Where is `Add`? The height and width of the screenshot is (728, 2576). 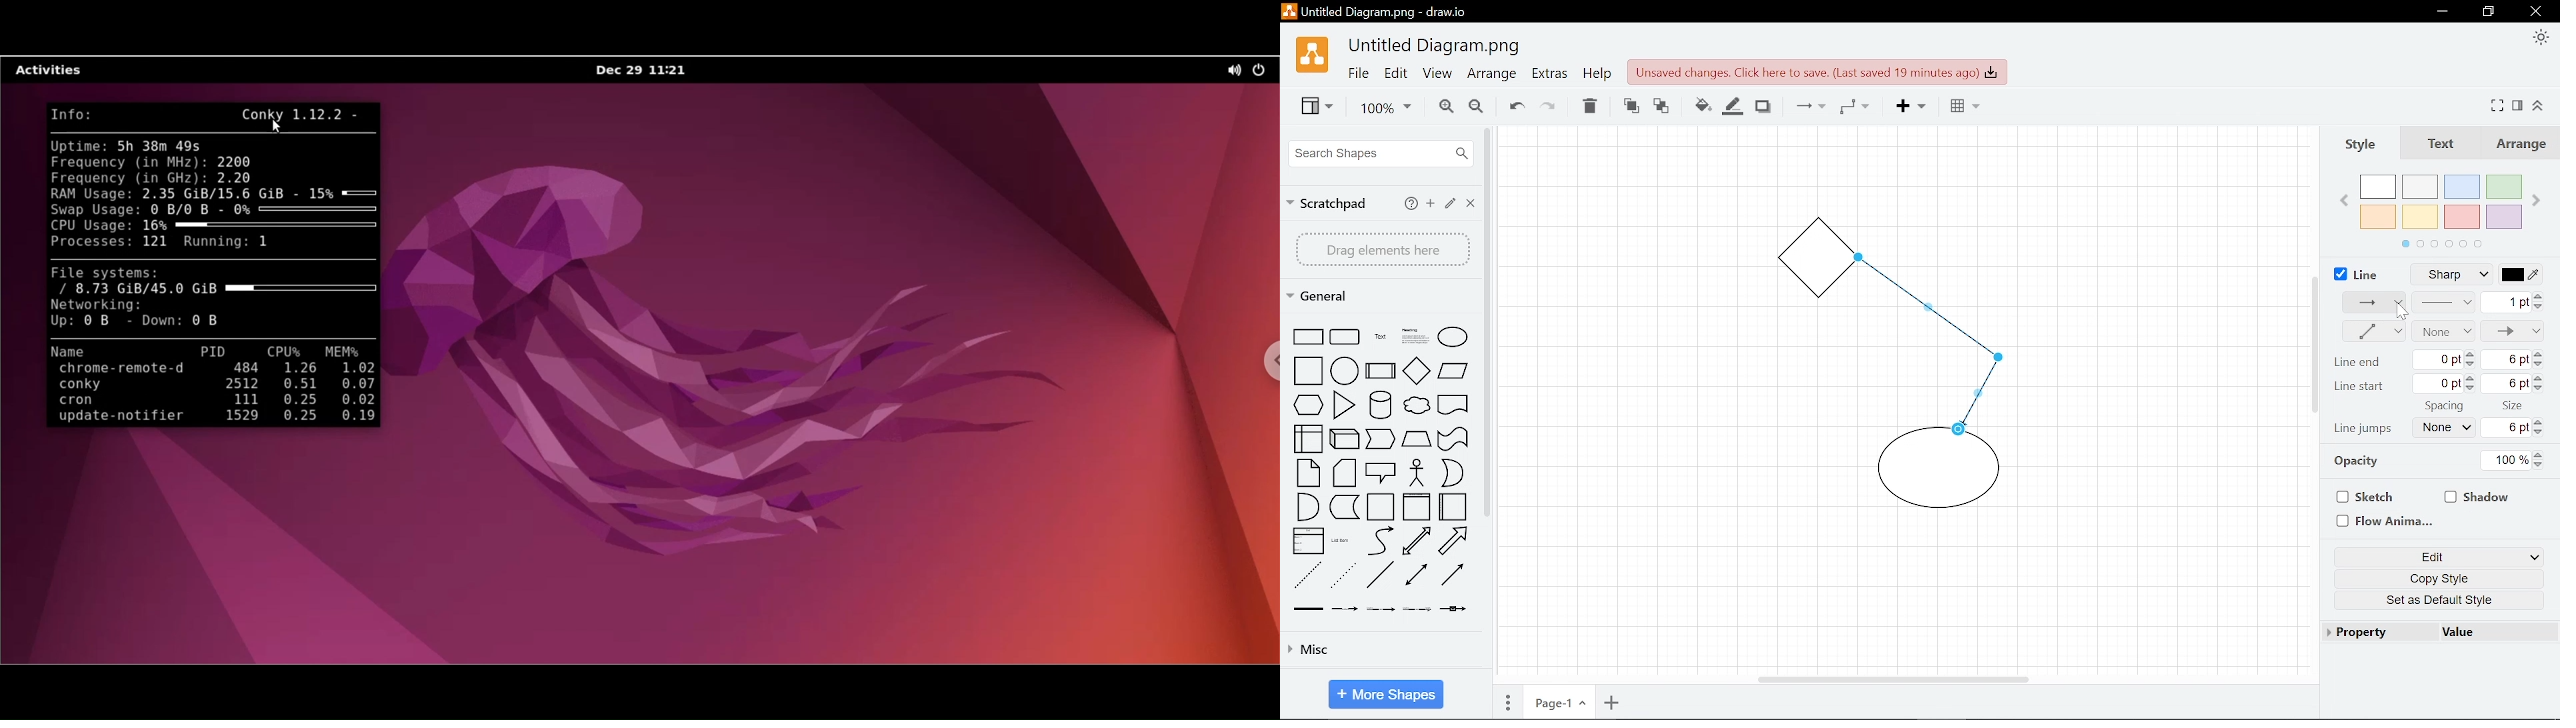
Add is located at coordinates (1907, 108).